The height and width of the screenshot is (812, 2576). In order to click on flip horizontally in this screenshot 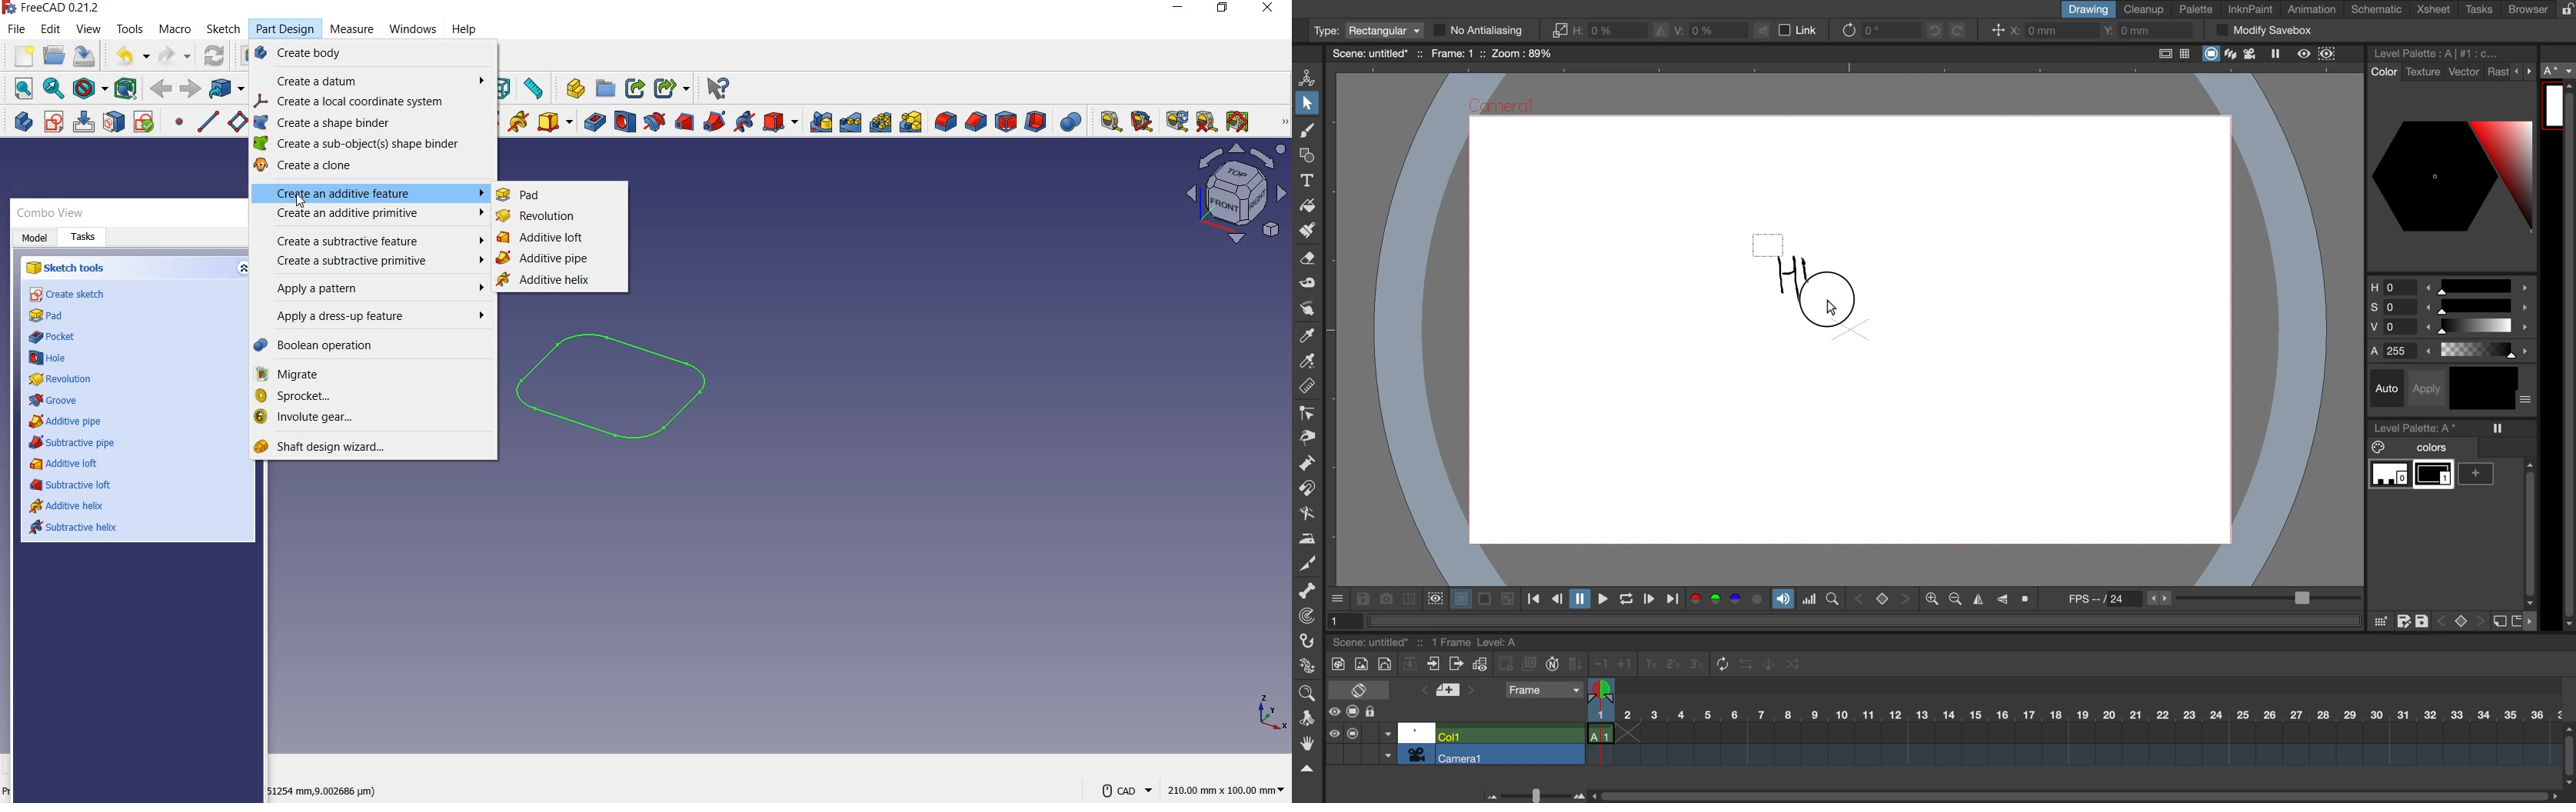, I will do `click(1975, 599)`.